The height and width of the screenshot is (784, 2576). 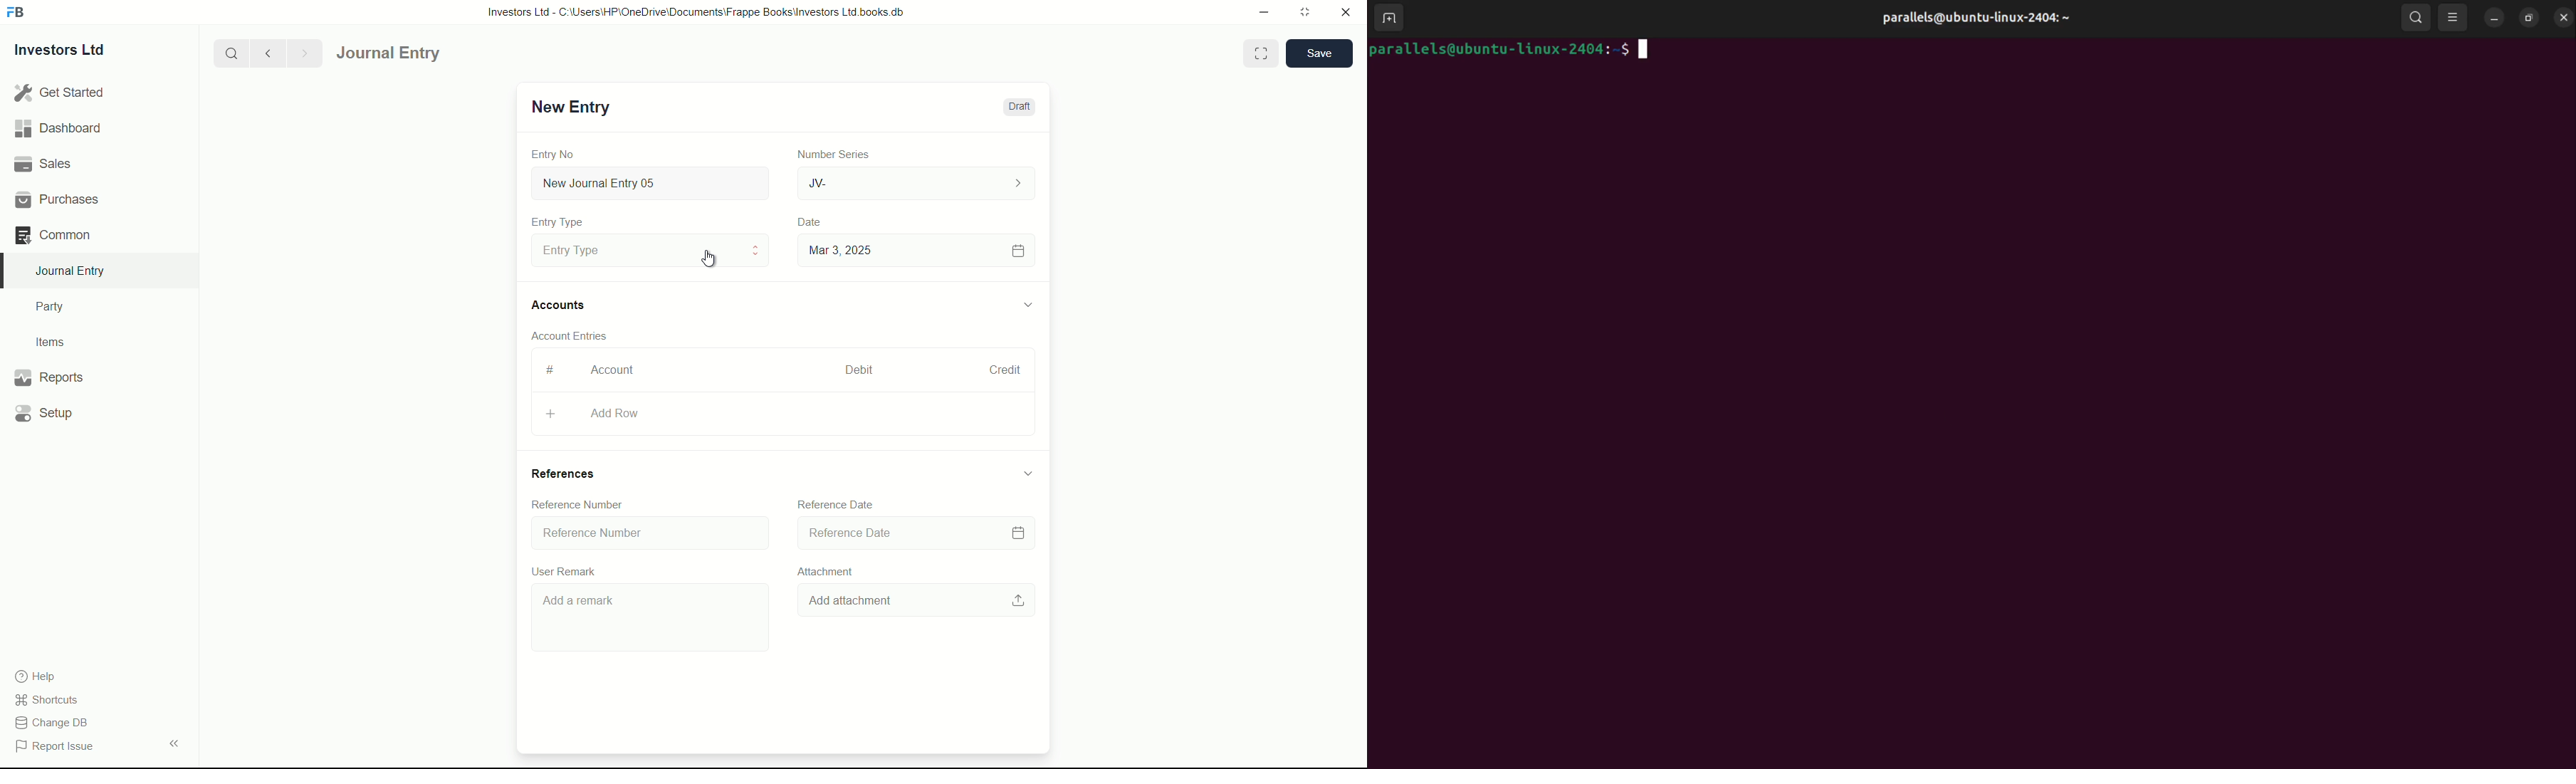 I want to click on Aad Row, so click(x=784, y=414).